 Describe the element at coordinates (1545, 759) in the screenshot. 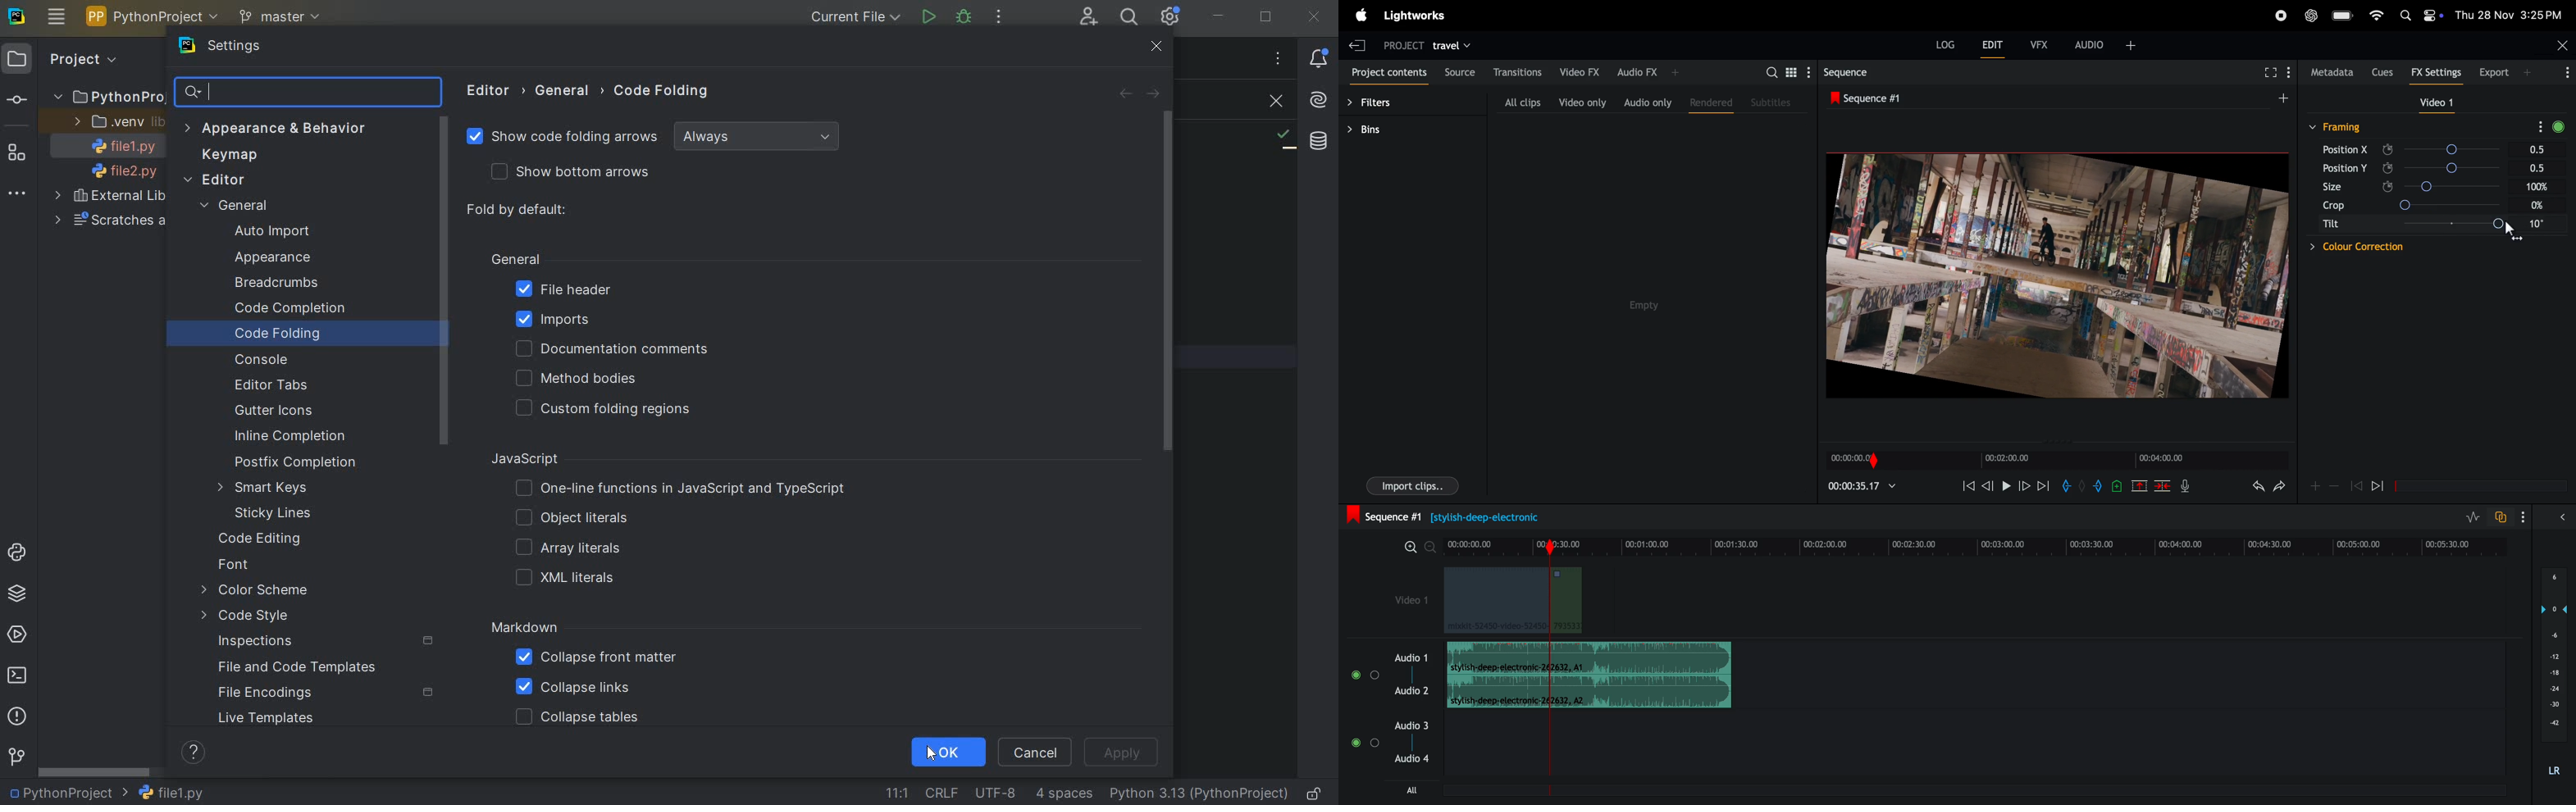

I see `playback marker` at that location.